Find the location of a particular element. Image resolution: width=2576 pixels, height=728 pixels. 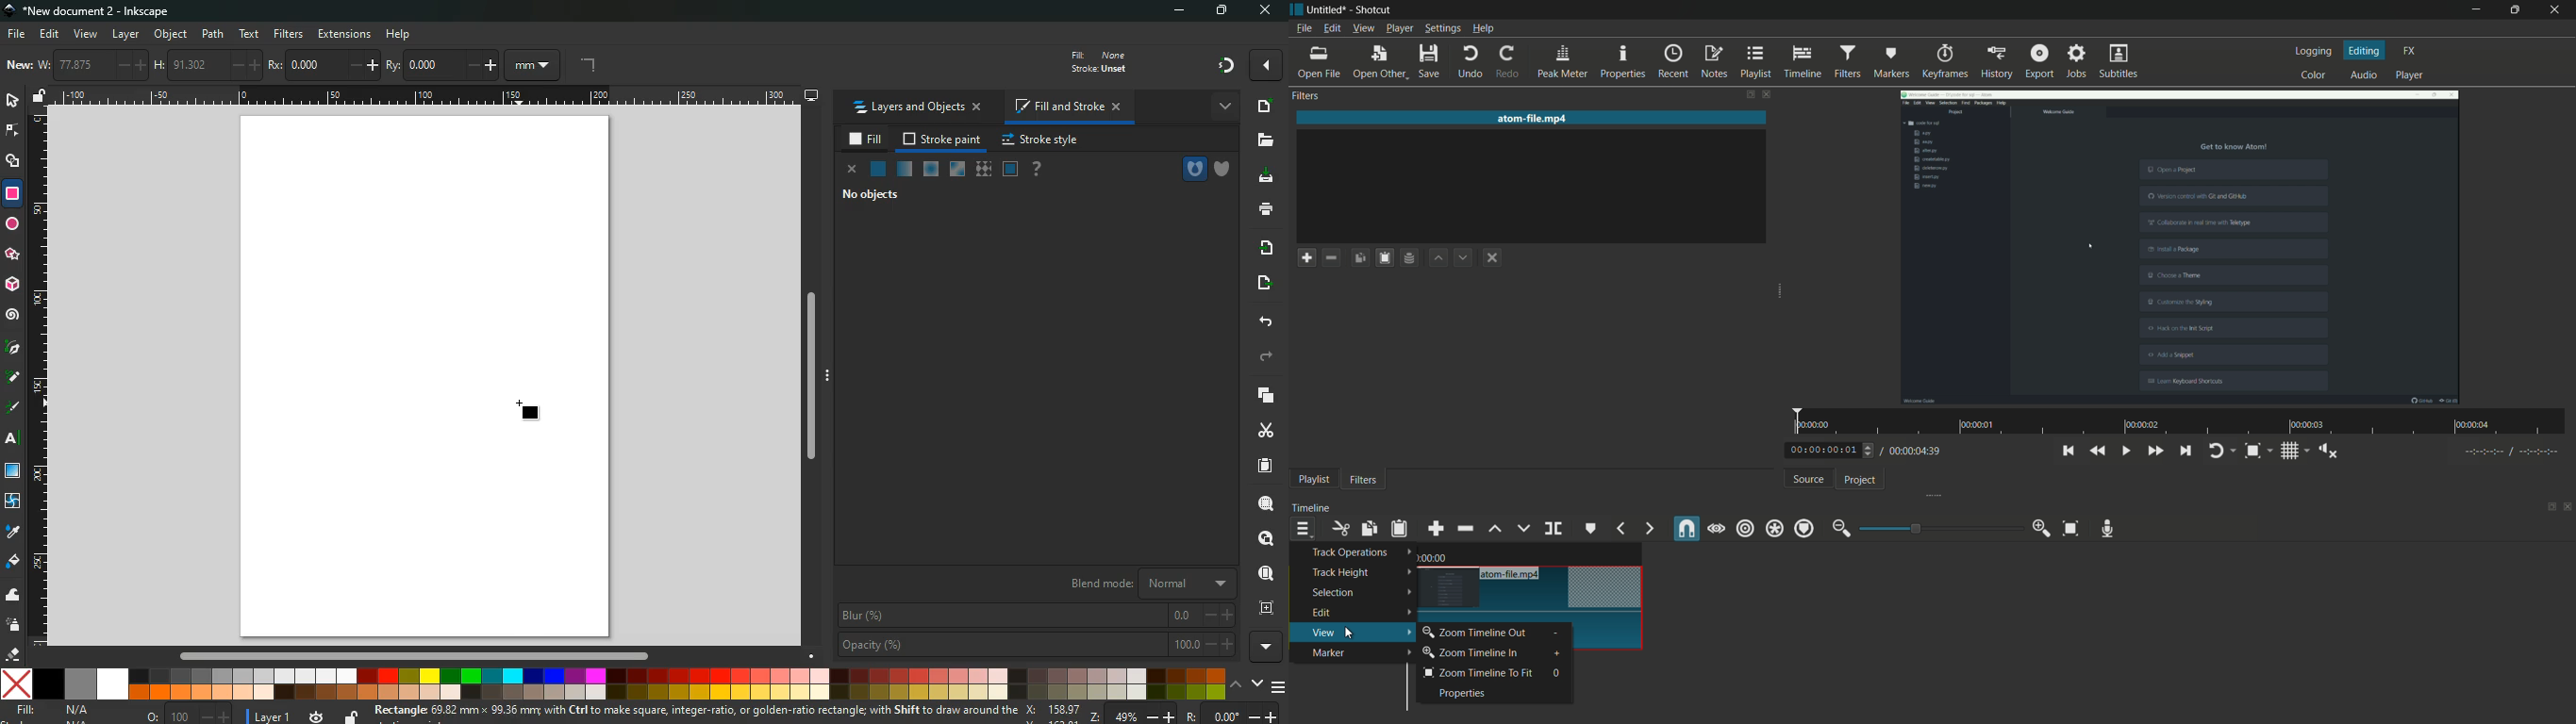

forward is located at coordinates (1270, 356).